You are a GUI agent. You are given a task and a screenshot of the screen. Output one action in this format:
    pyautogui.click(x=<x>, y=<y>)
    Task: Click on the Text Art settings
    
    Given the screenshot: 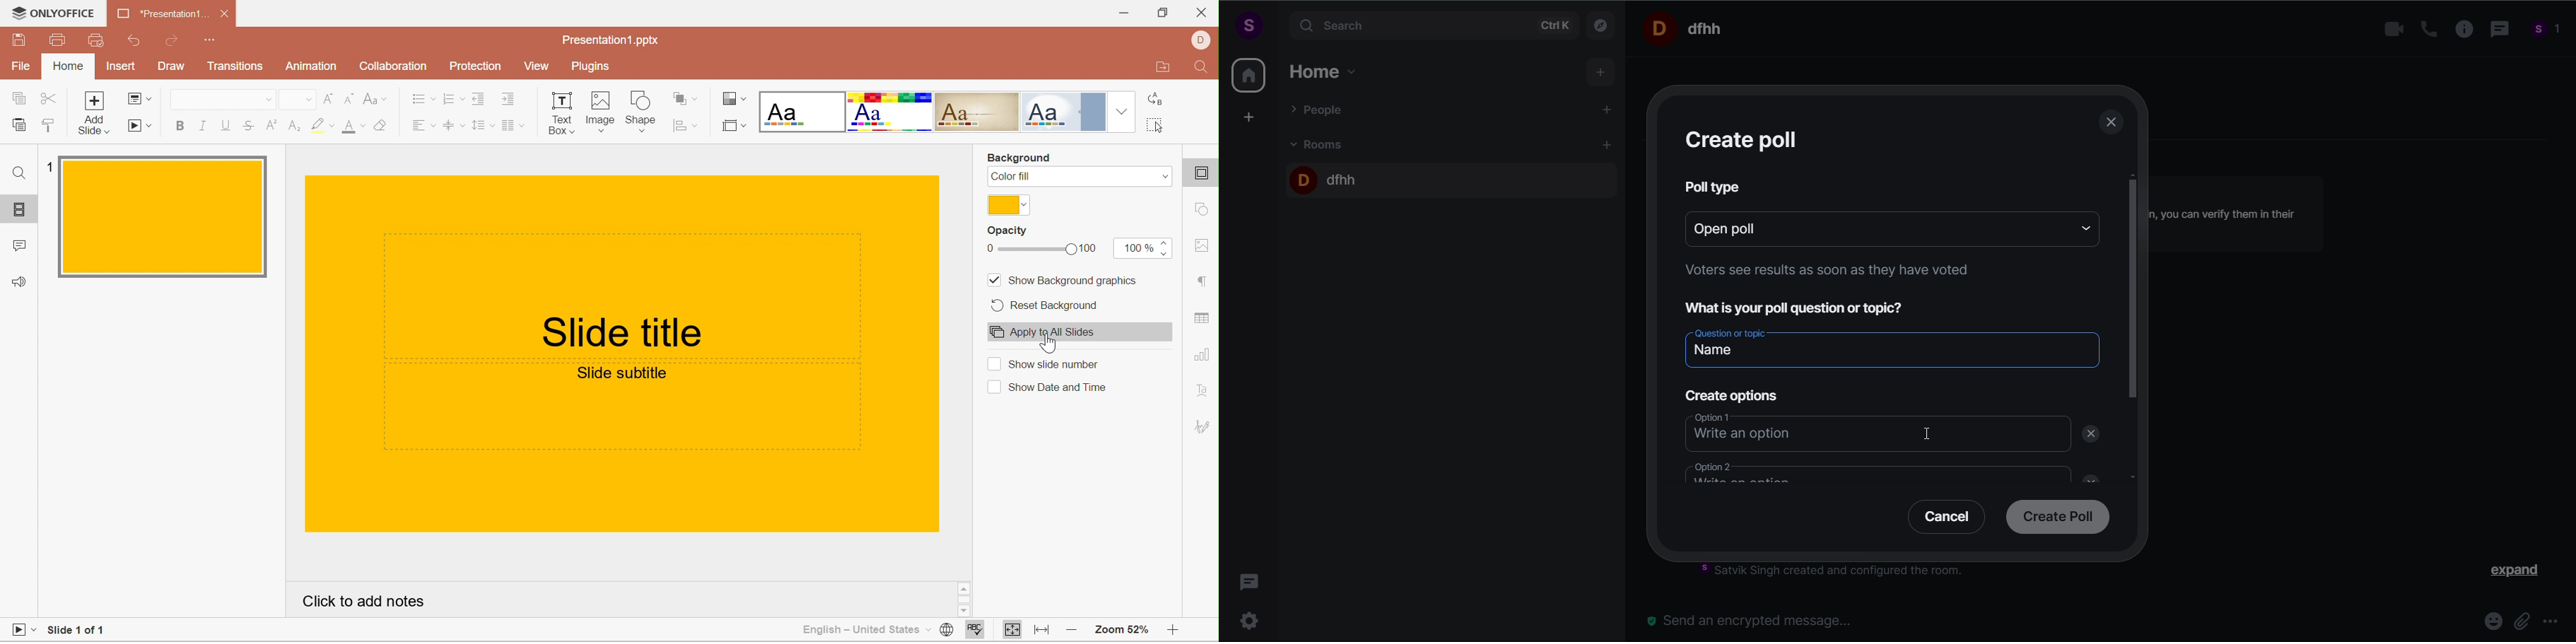 What is the action you would take?
    pyautogui.click(x=1205, y=391)
    